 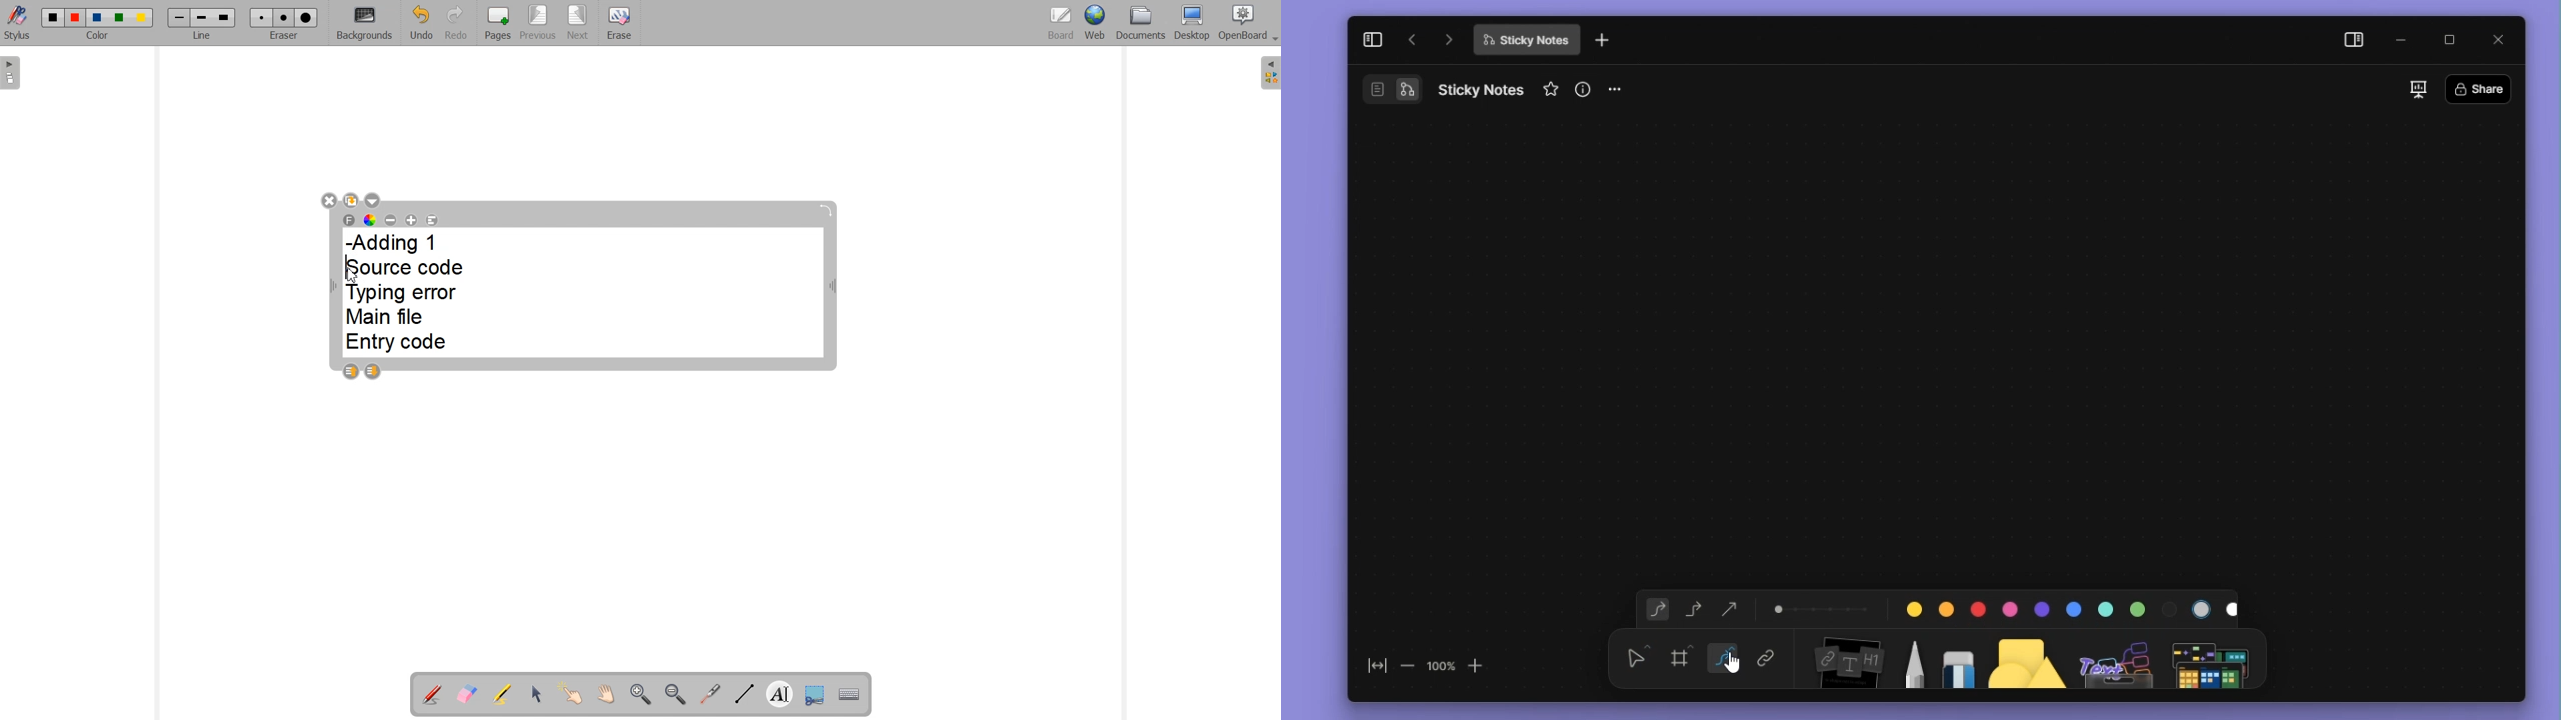 I want to click on Layer up, so click(x=350, y=371).